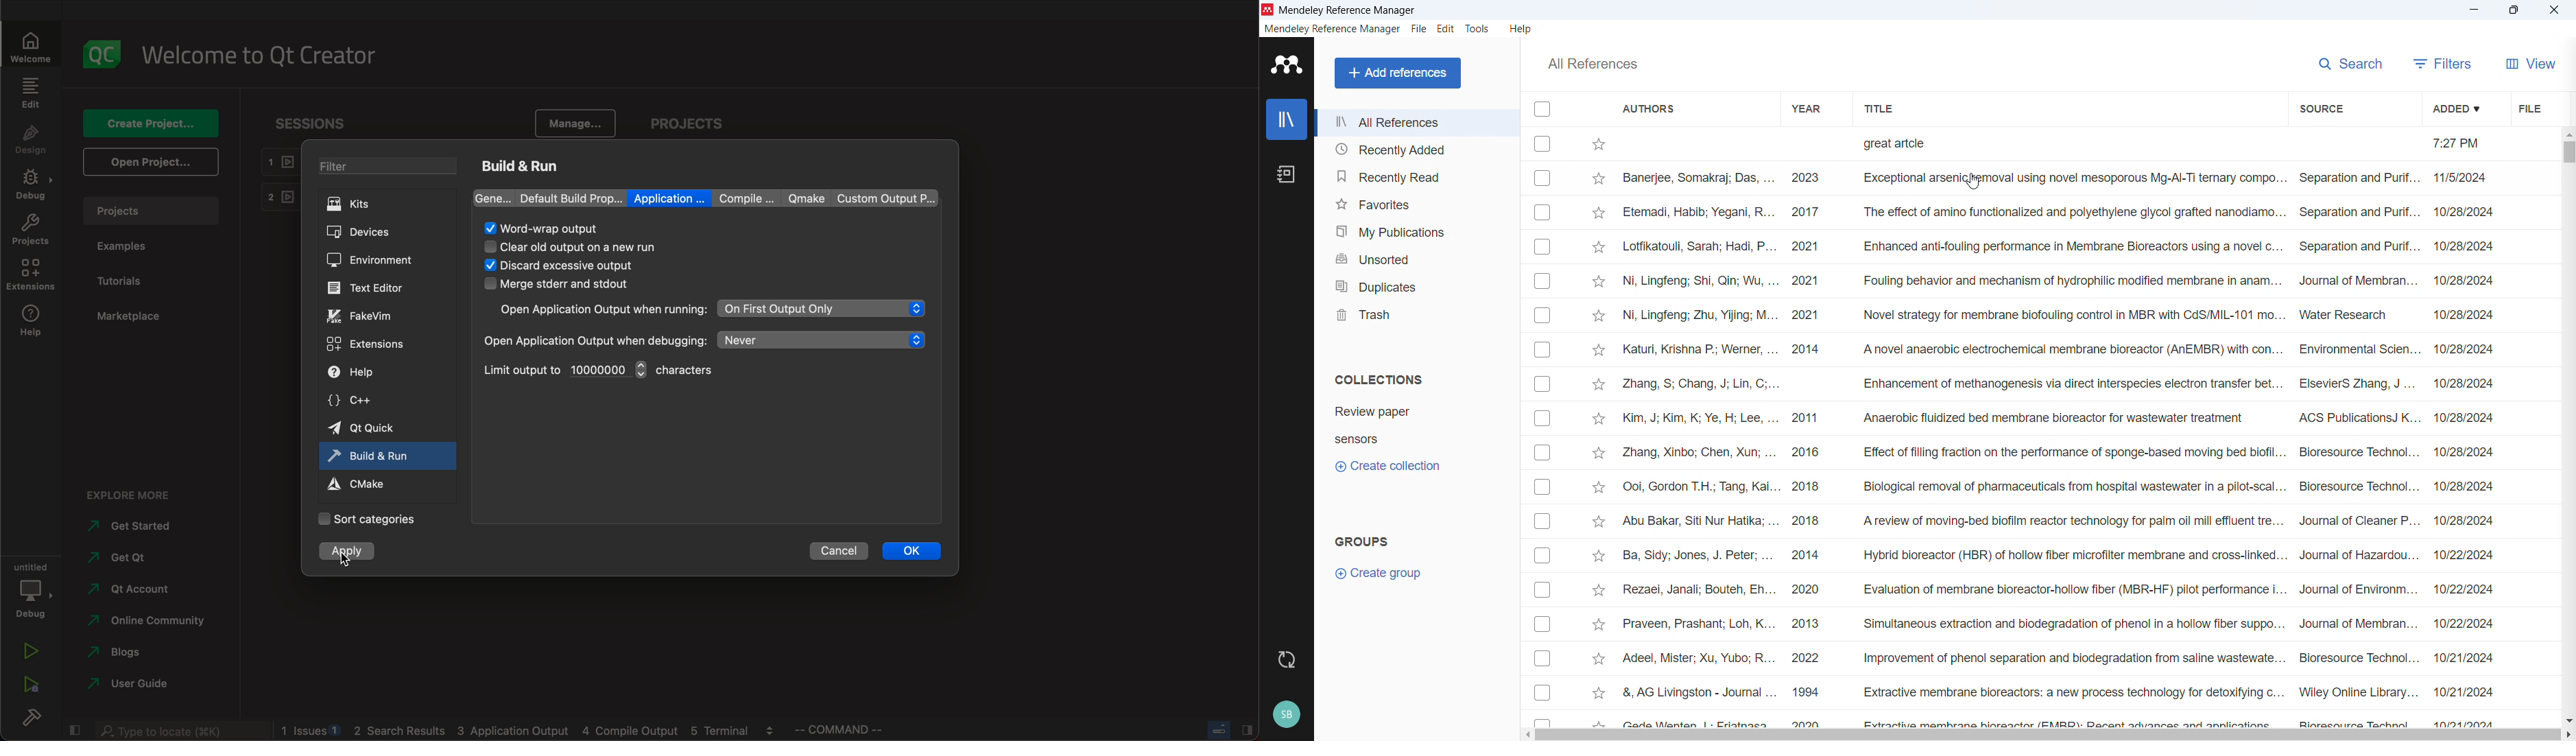 The height and width of the screenshot is (756, 2576). I want to click on design, so click(32, 138).